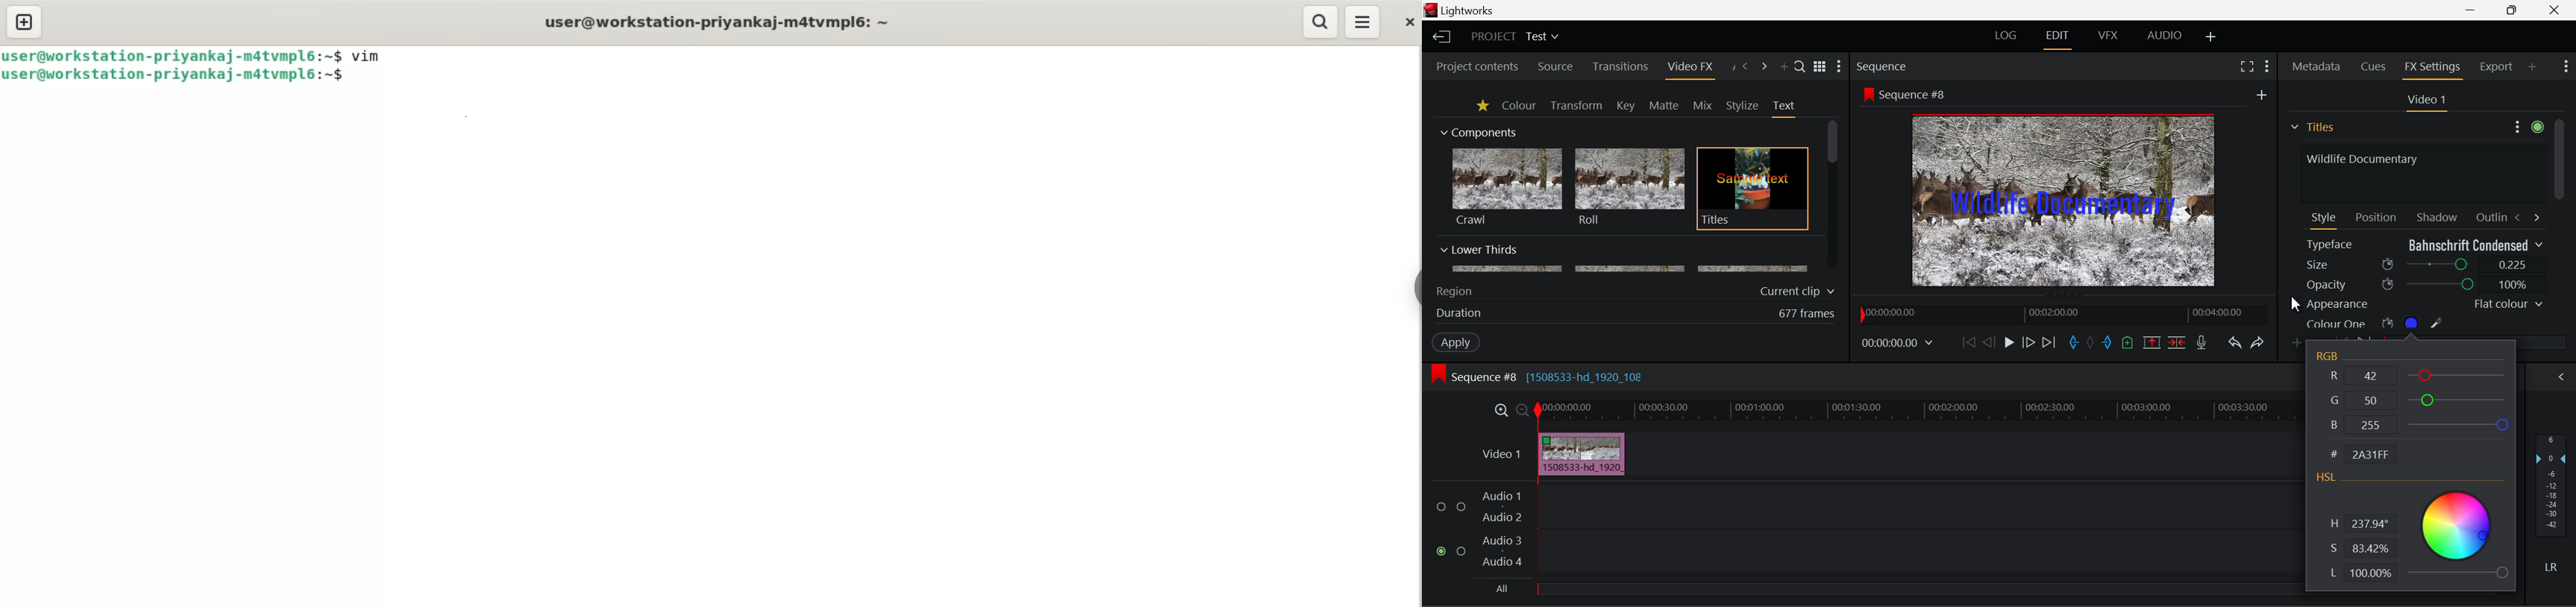 The width and height of the screenshot is (2576, 616). I want to click on user@workstation-priyankaj-m4tvmpl6: ~$, so click(175, 54).